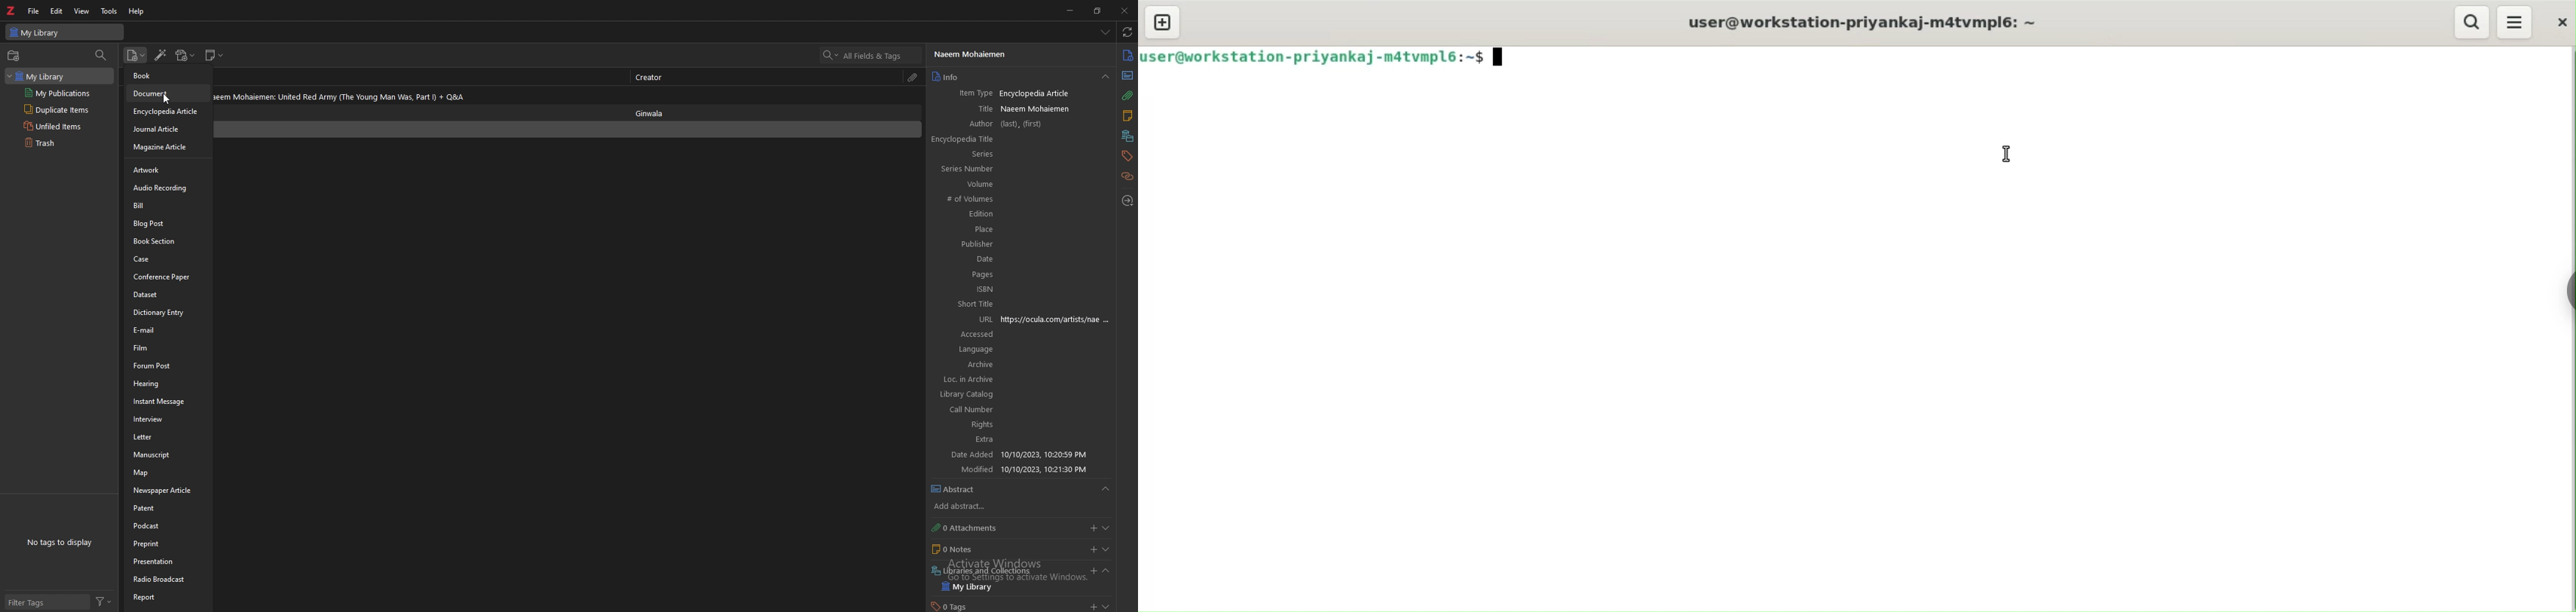 The image size is (2576, 616). I want to click on tools, so click(110, 11).